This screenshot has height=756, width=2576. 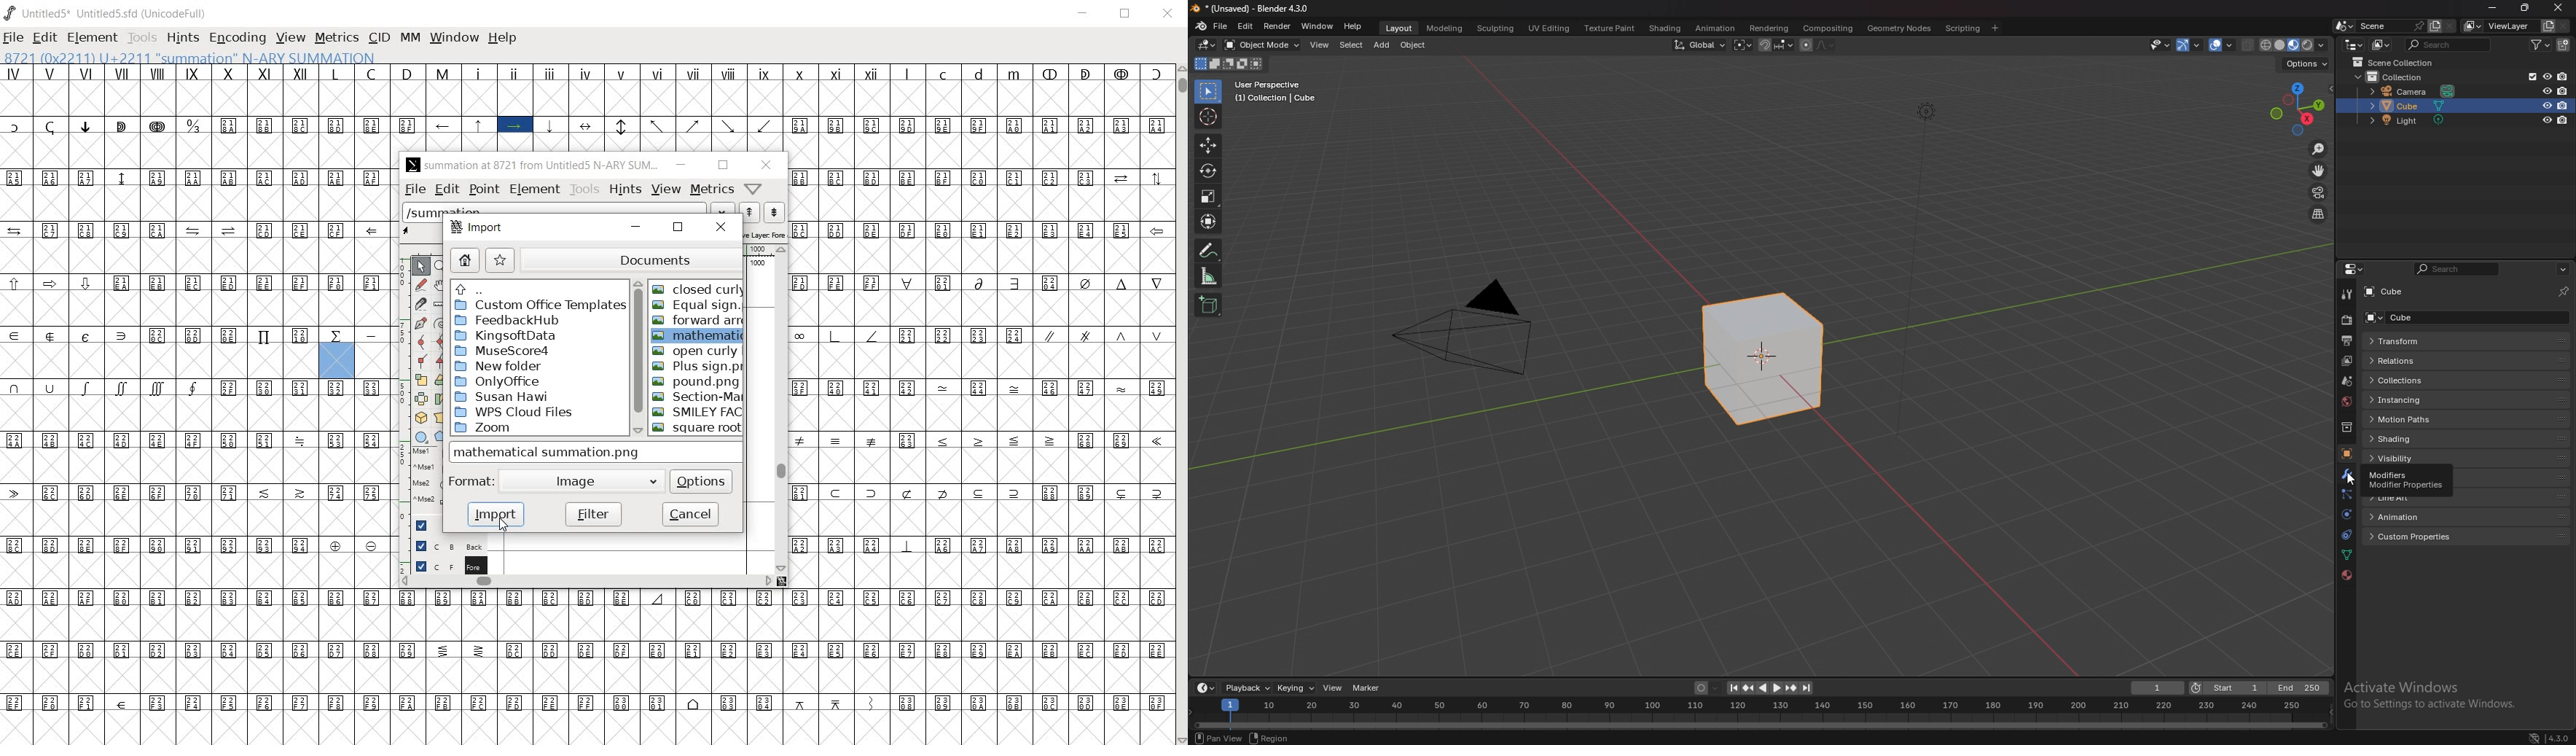 I want to click on add, so click(x=1382, y=45).